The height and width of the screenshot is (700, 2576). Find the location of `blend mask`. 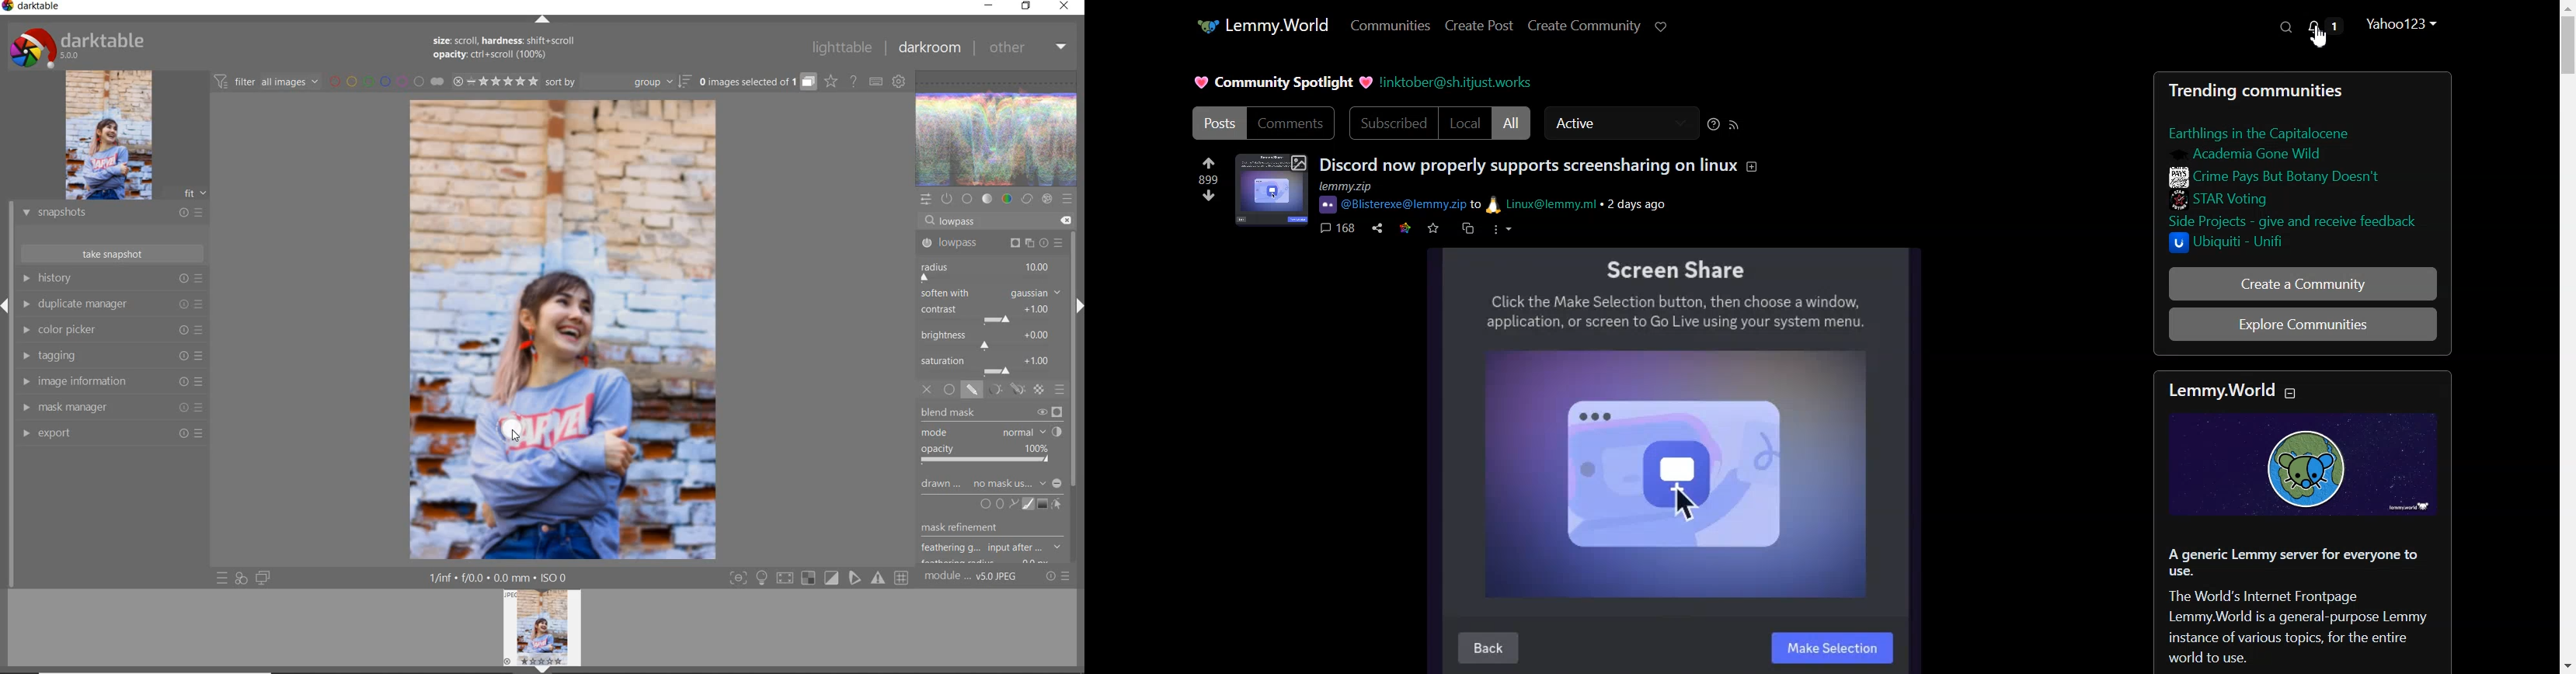

blend mask is located at coordinates (995, 436).